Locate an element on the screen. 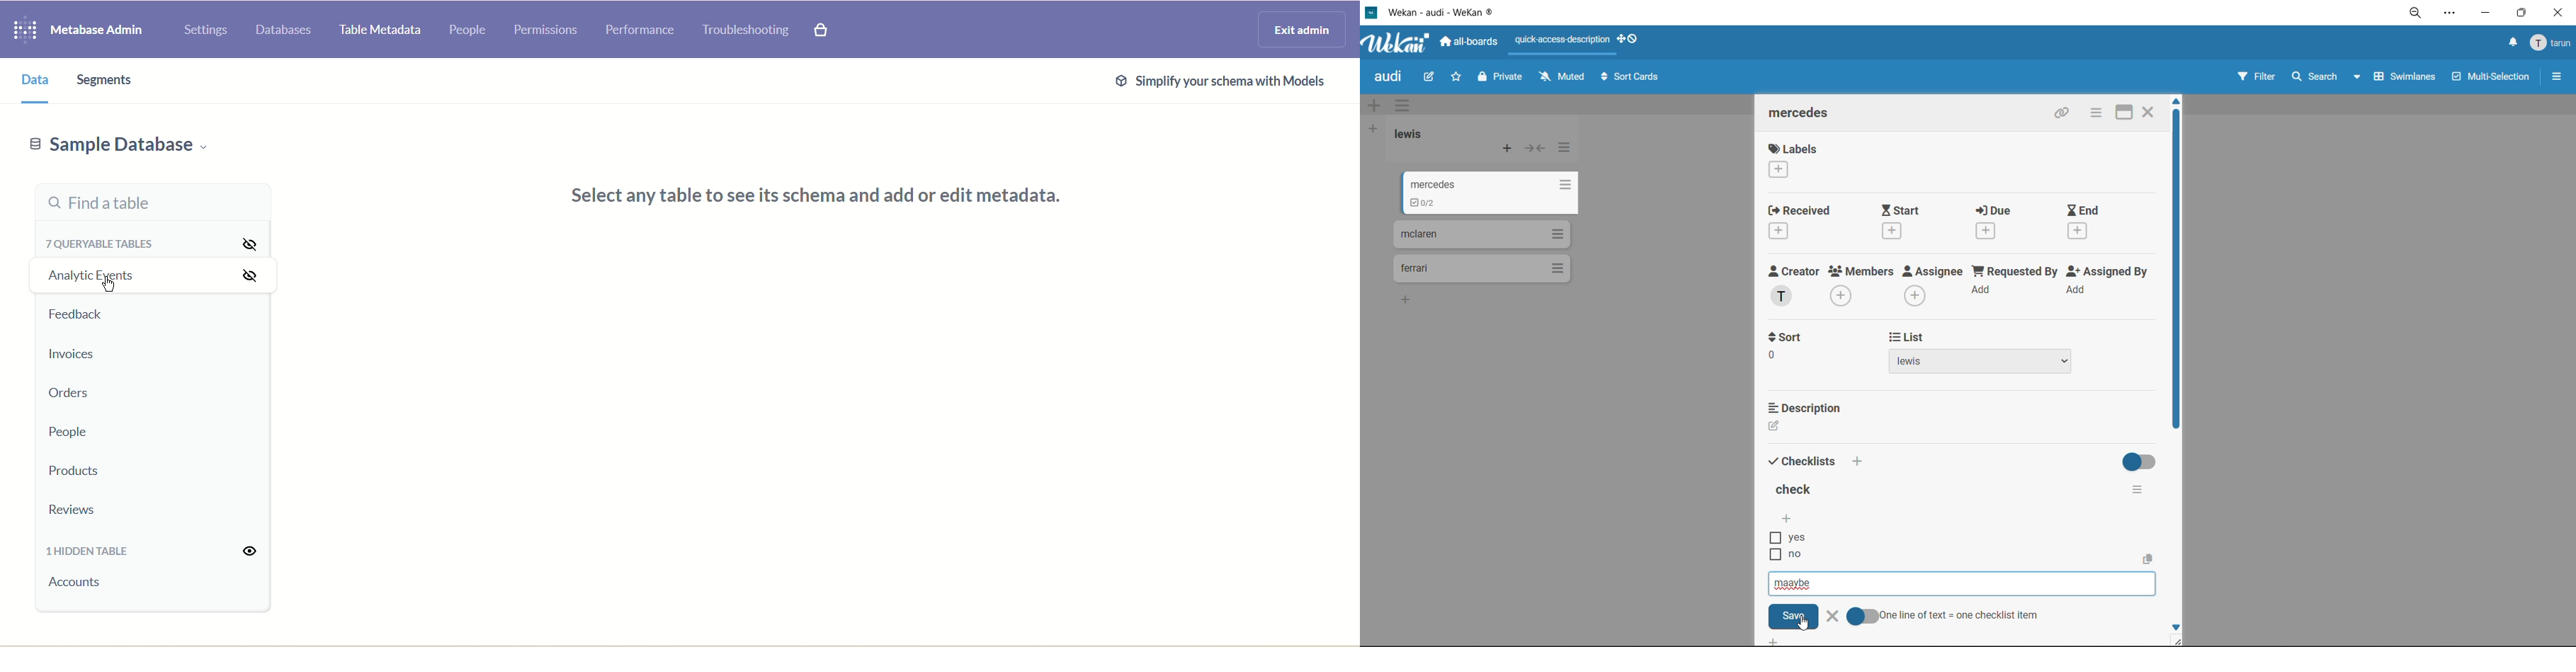 The width and height of the screenshot is (2576, 672). Sample database is located at coordinates (133, 146).